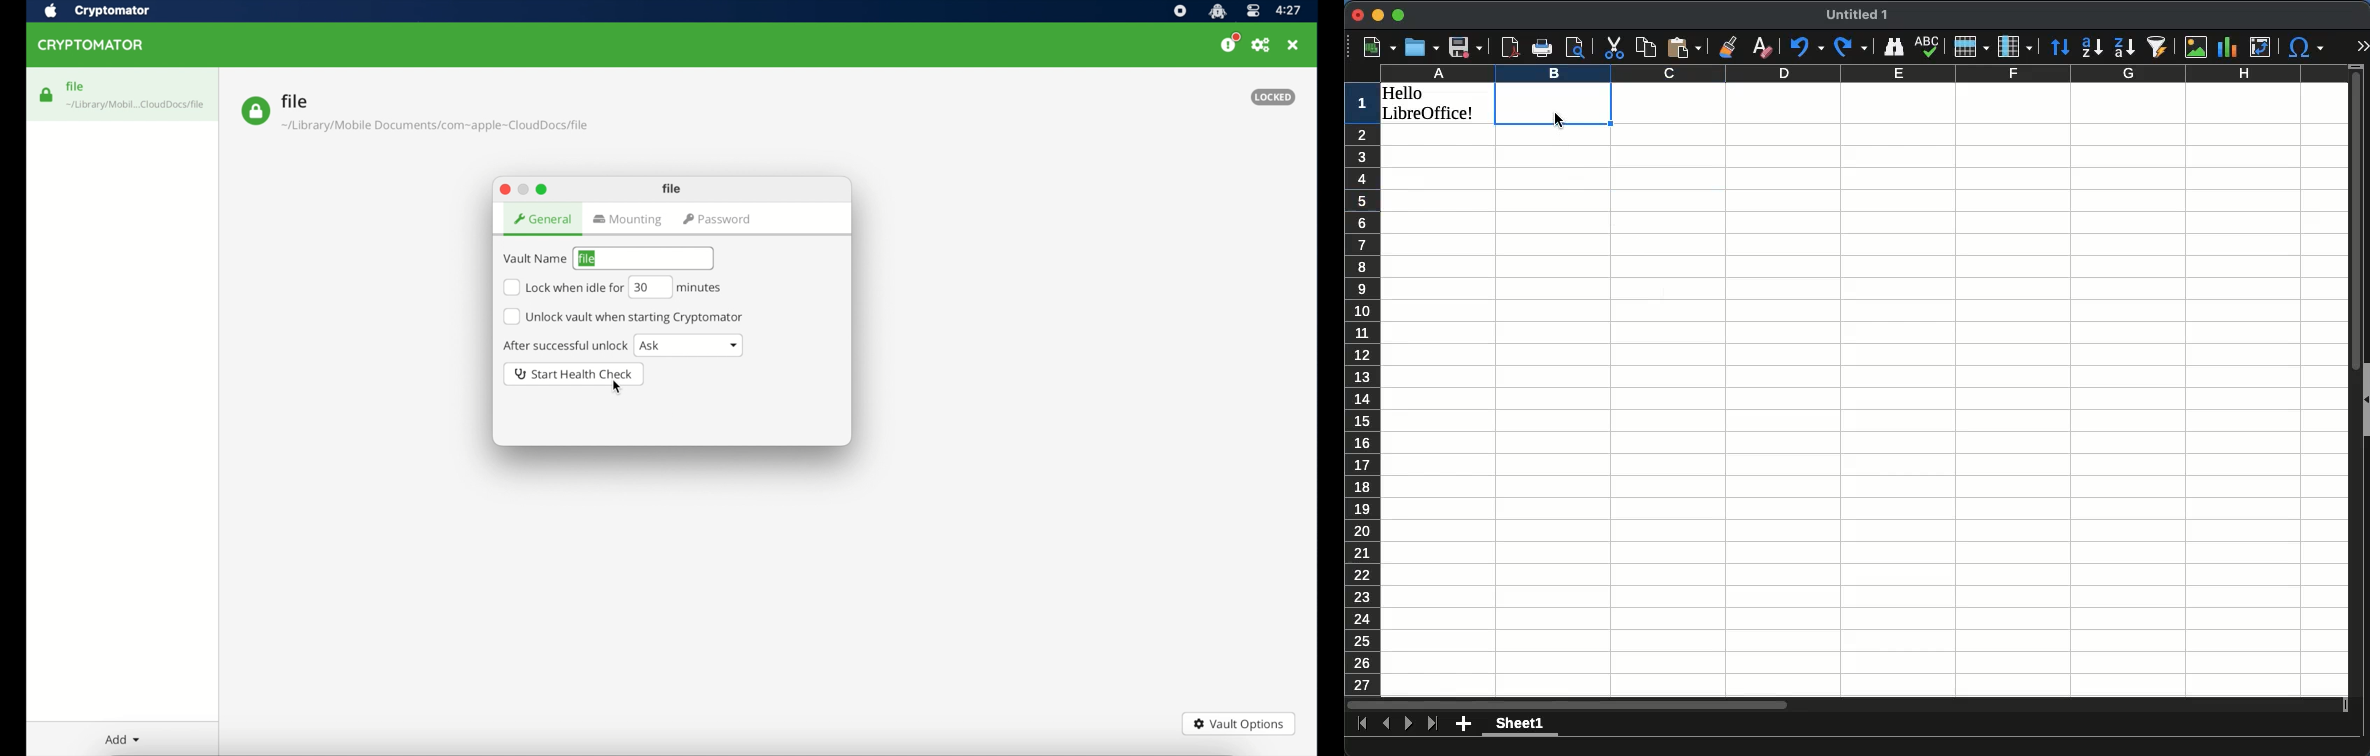 The image size is (2380, 756). Describe the element at coordinates (1862, 73) in the screenshot. I see `columns` at that location.